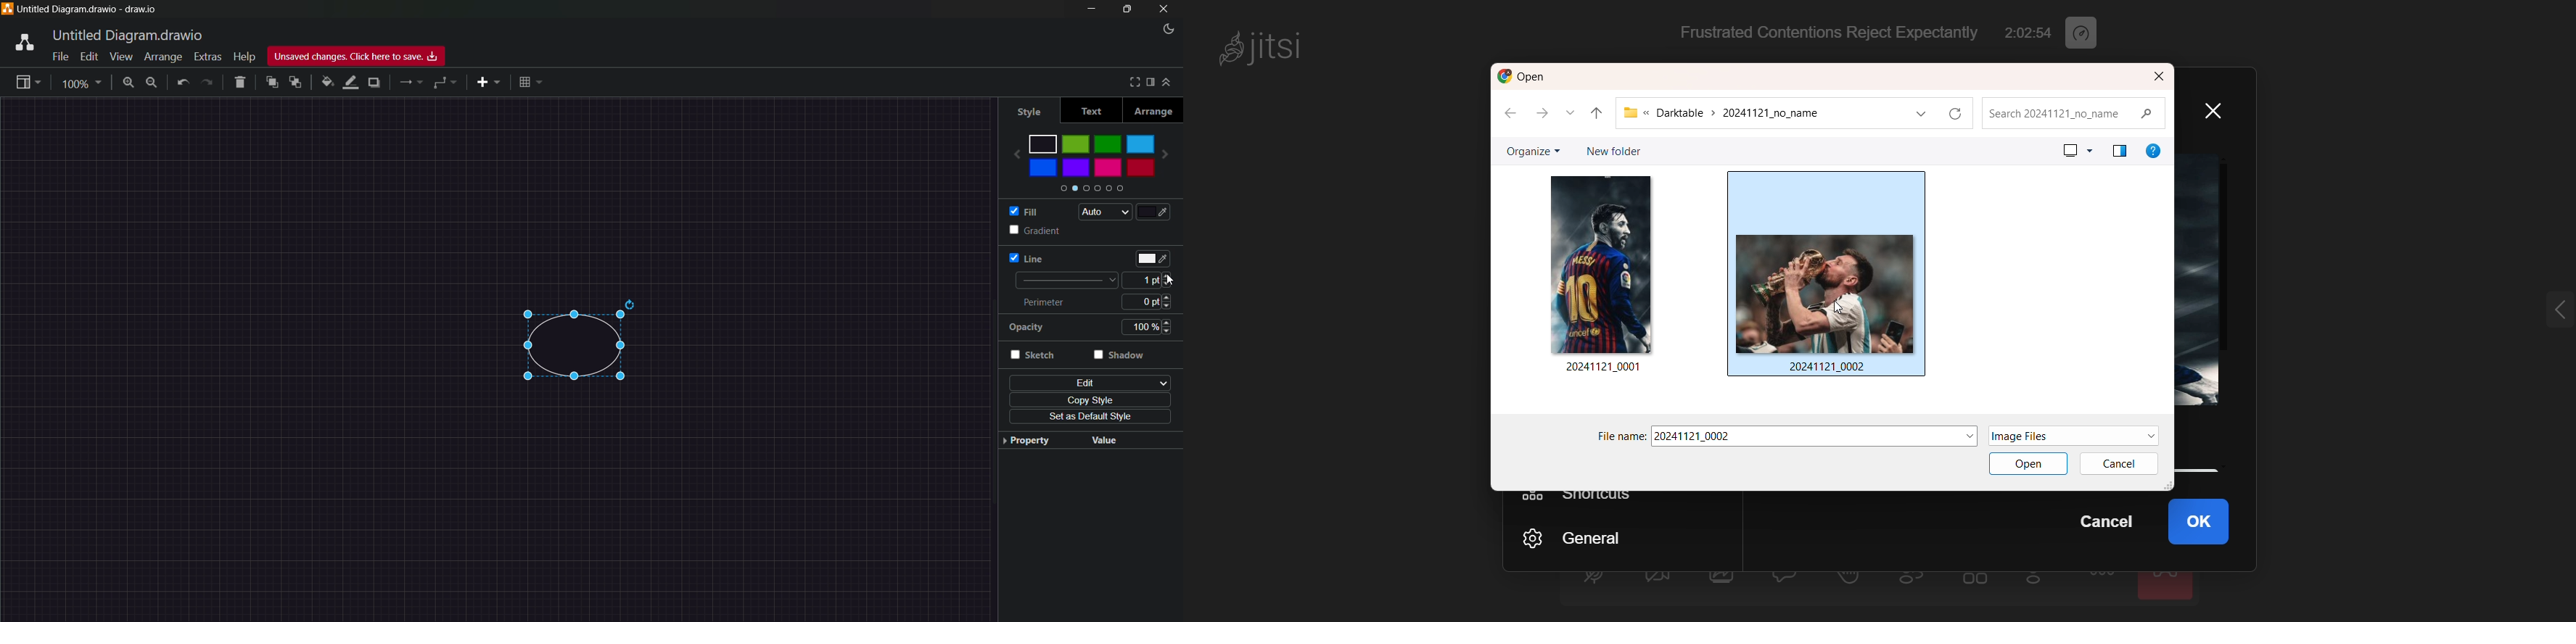  Describe the element at coordinates (1597, 110) in the screenshot. I see `previous folder` at that location.